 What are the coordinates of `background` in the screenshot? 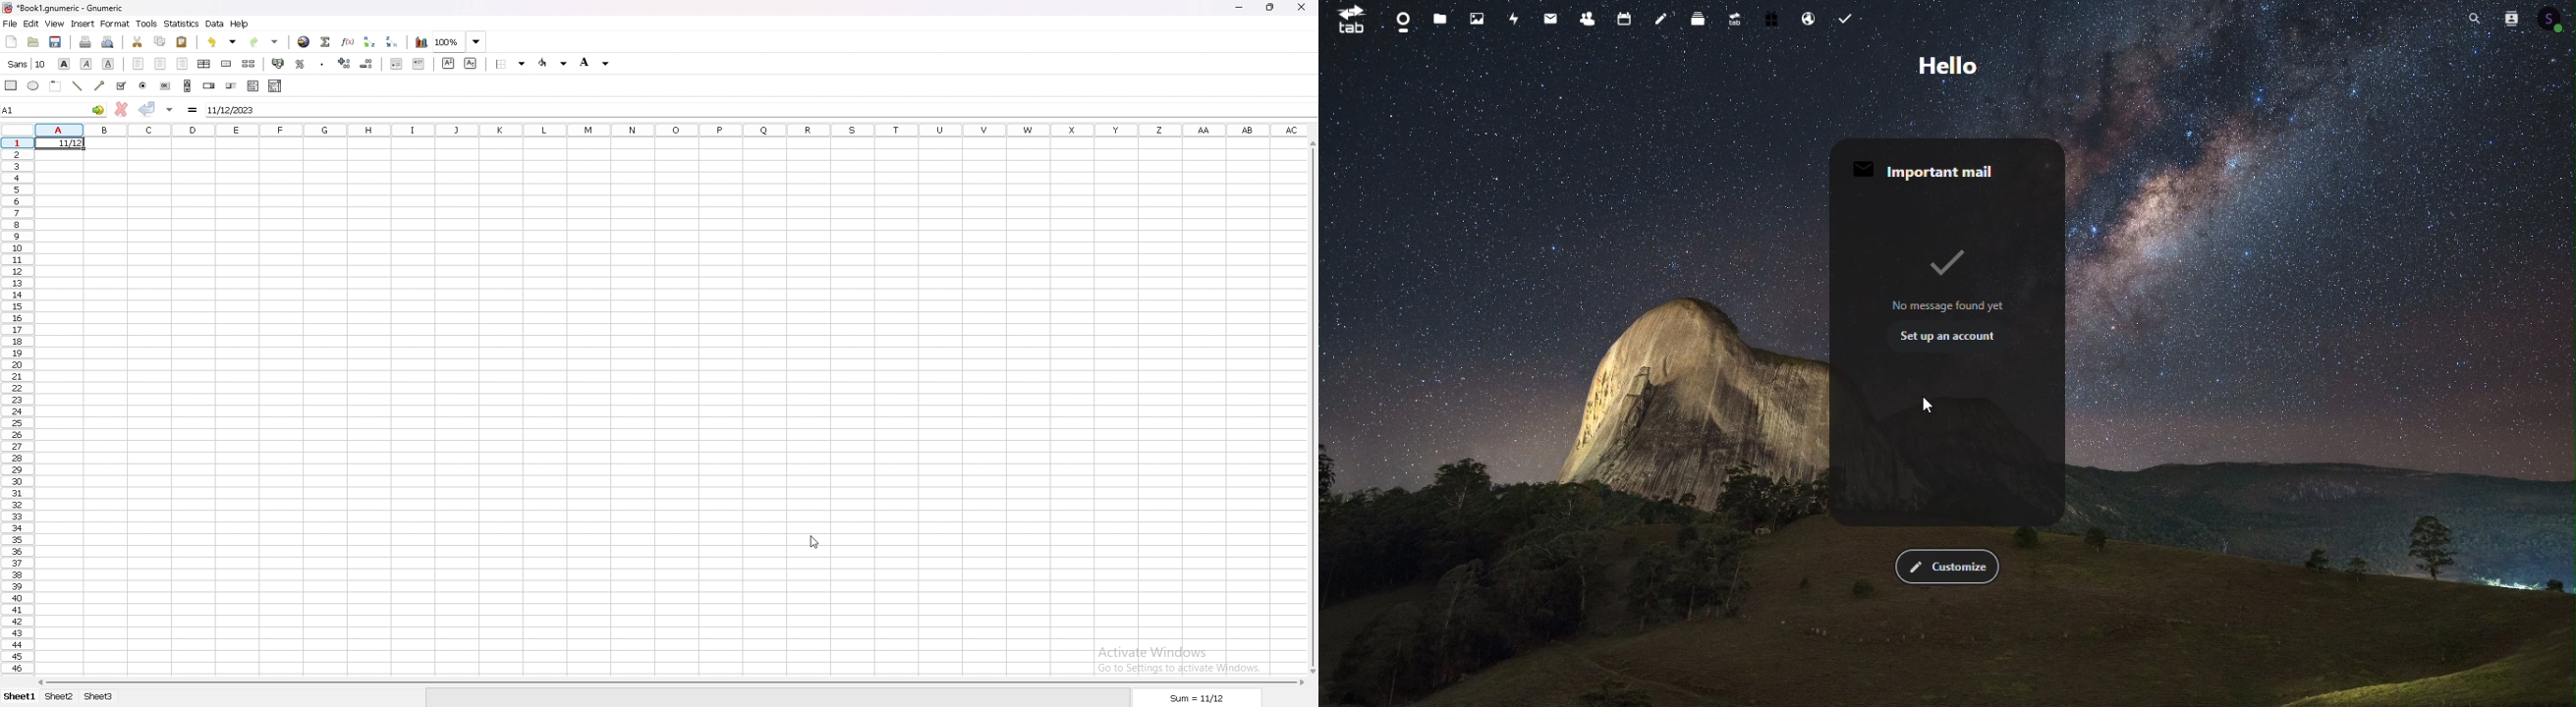 It's located at (594, 63).